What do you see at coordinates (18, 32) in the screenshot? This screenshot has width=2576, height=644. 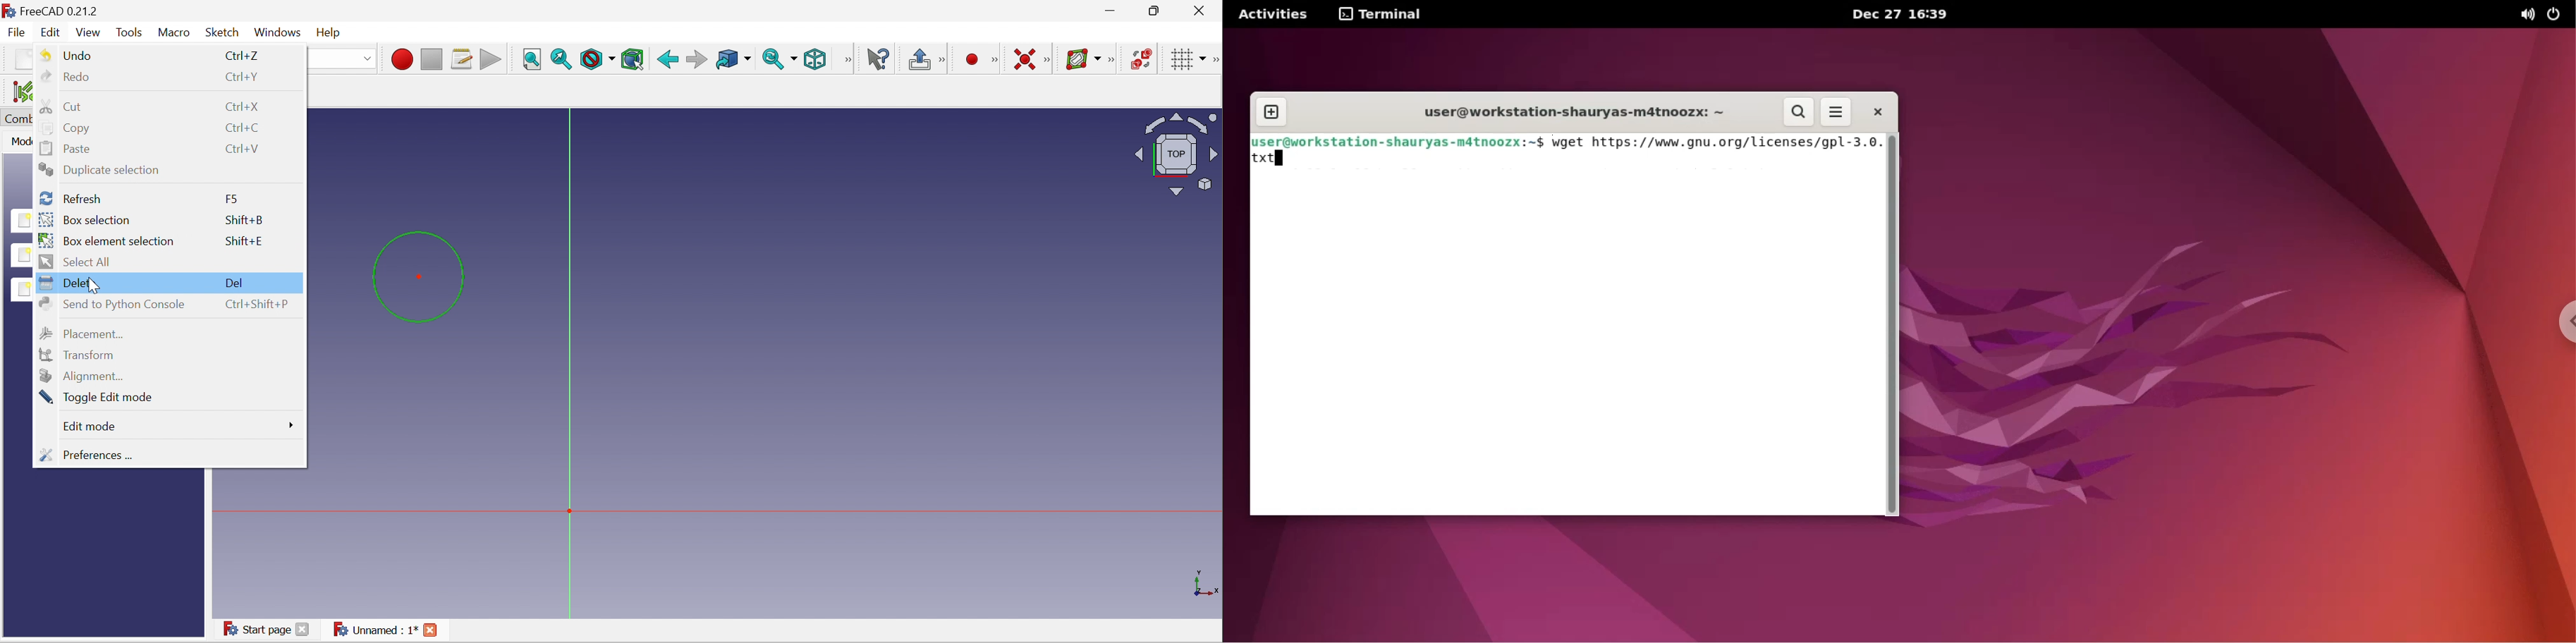 I see `File` at bounding box center [18, 32].